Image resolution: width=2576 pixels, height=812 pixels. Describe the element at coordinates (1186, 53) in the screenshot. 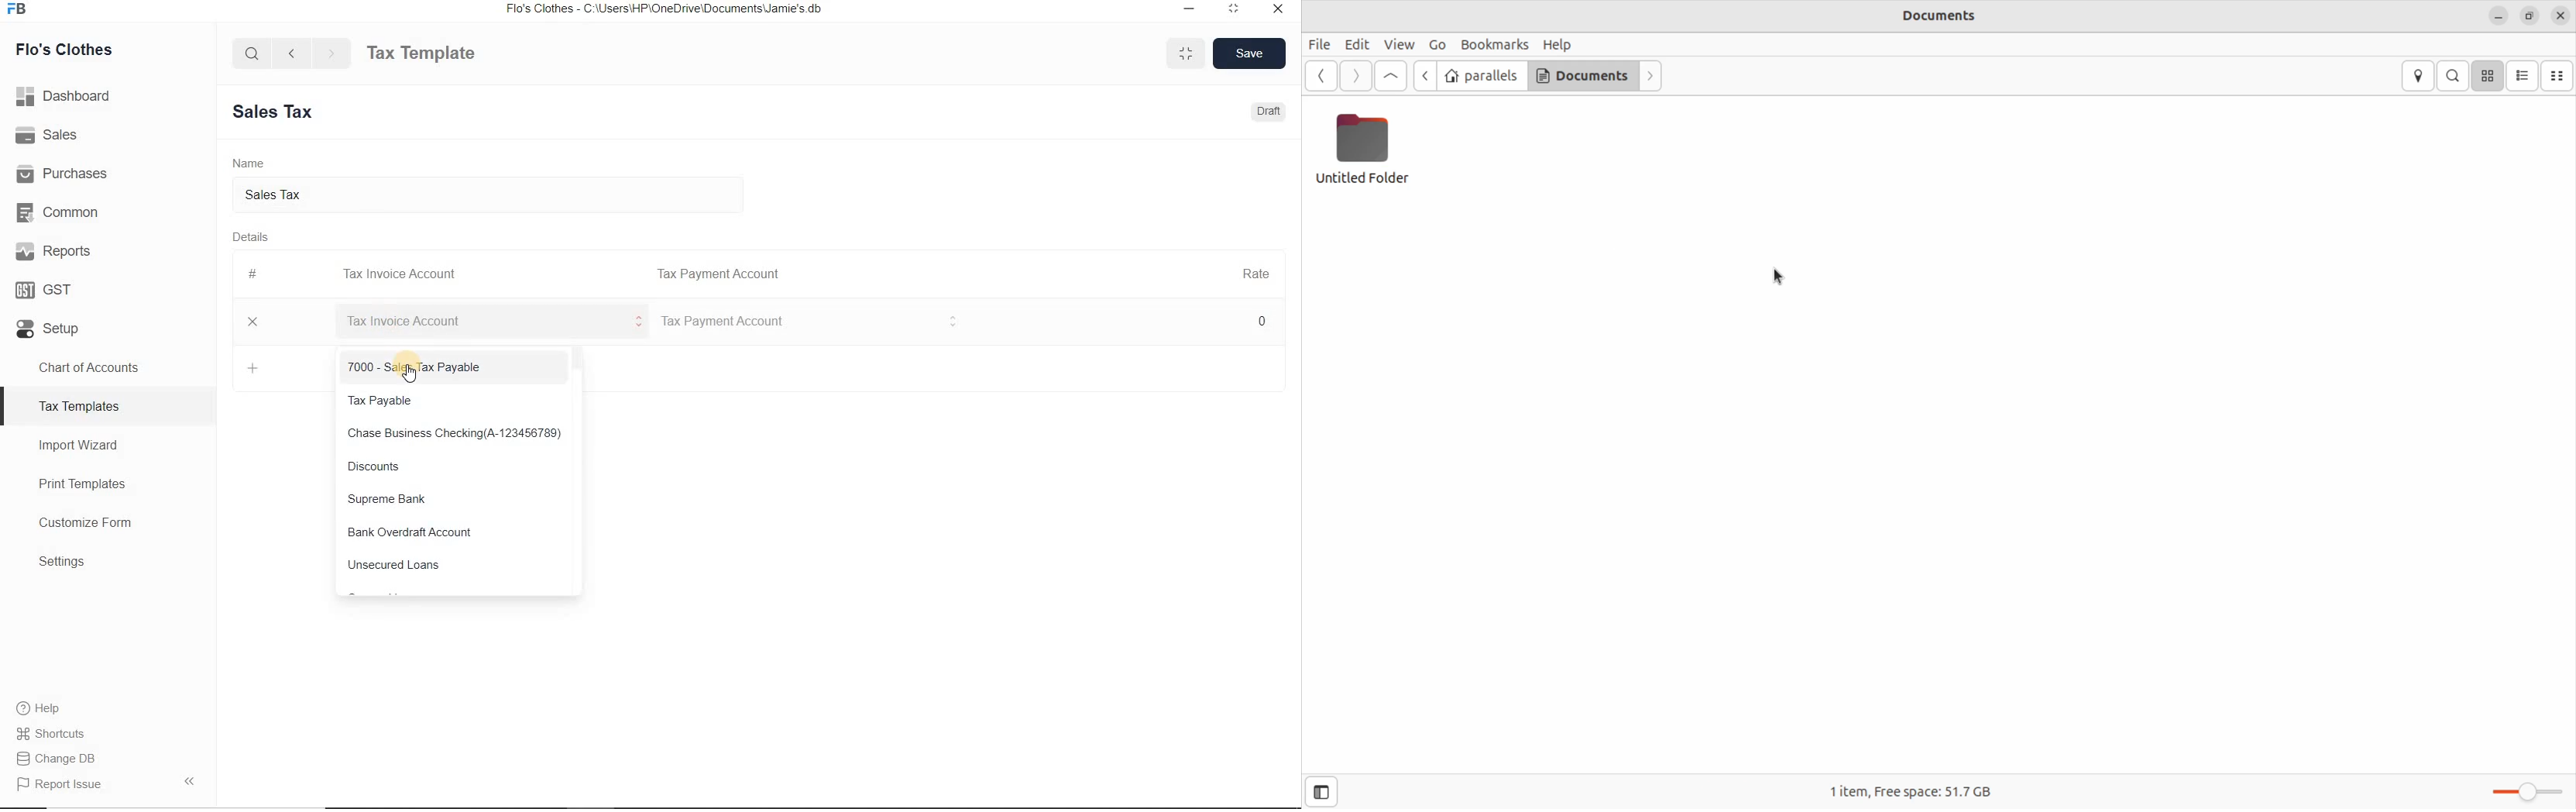

I see `Maximize` at that location.